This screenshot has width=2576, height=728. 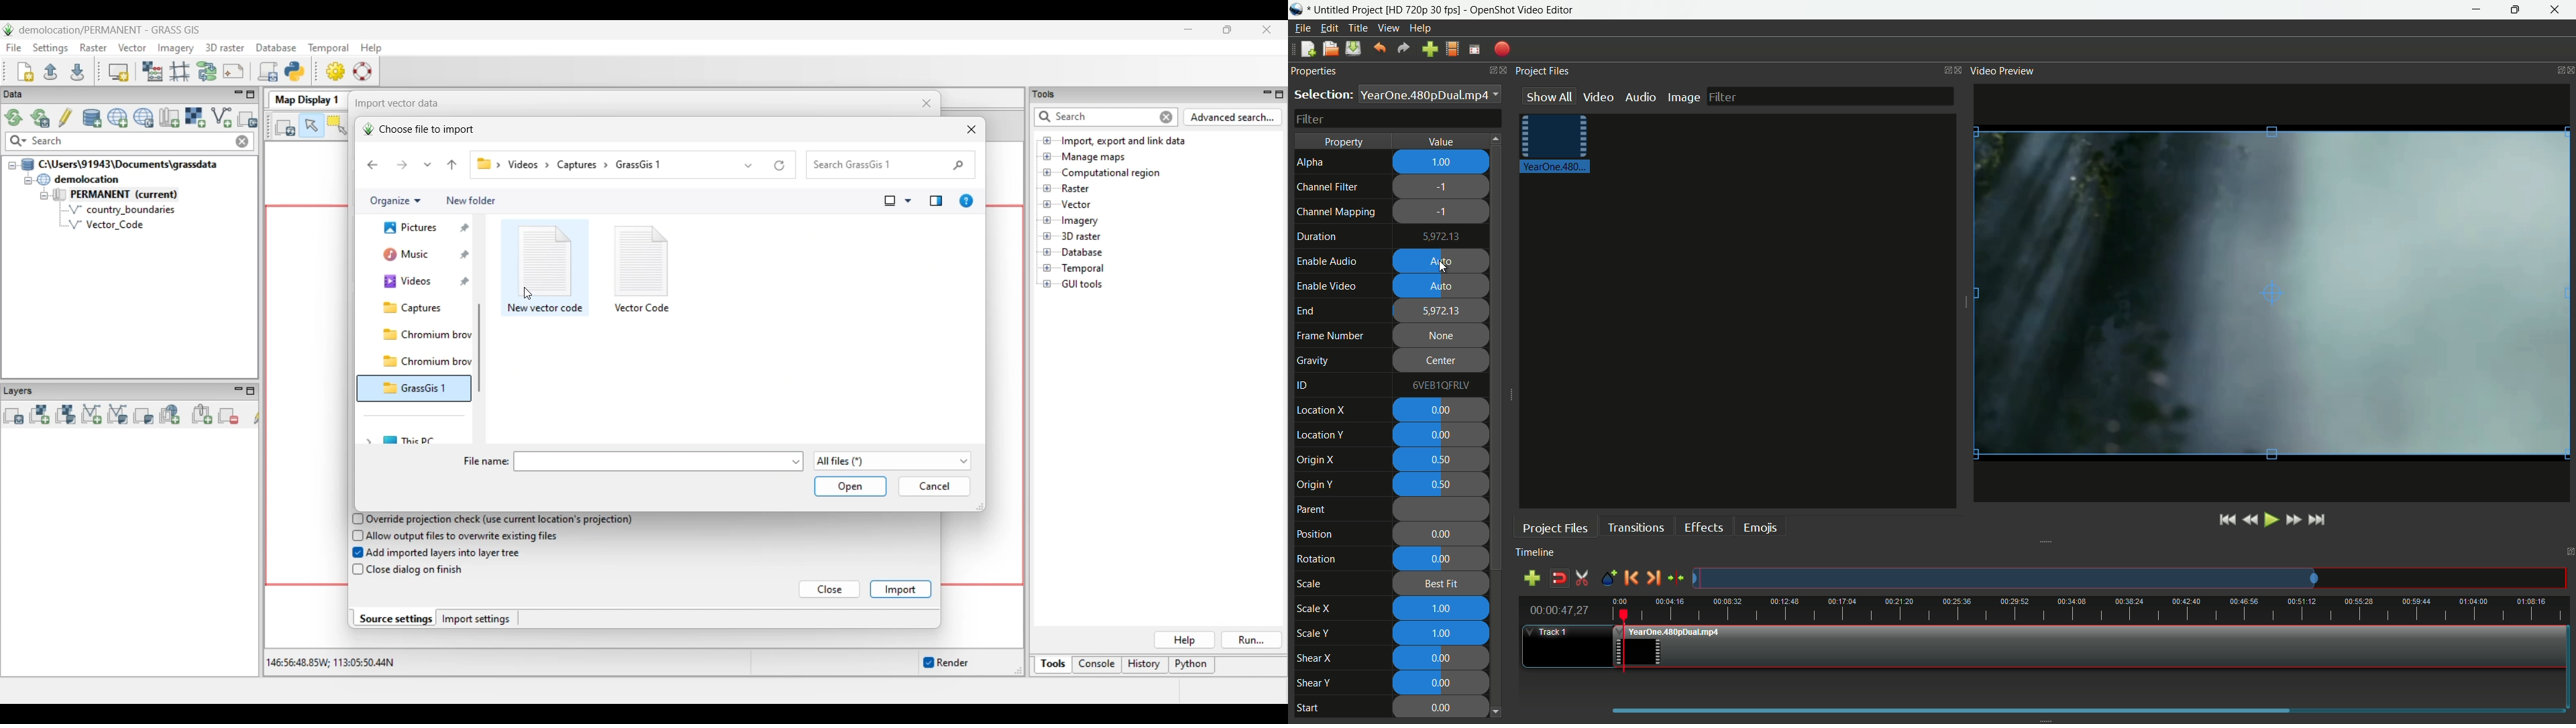 I want to click on undo, so click(x=1379, y=48).